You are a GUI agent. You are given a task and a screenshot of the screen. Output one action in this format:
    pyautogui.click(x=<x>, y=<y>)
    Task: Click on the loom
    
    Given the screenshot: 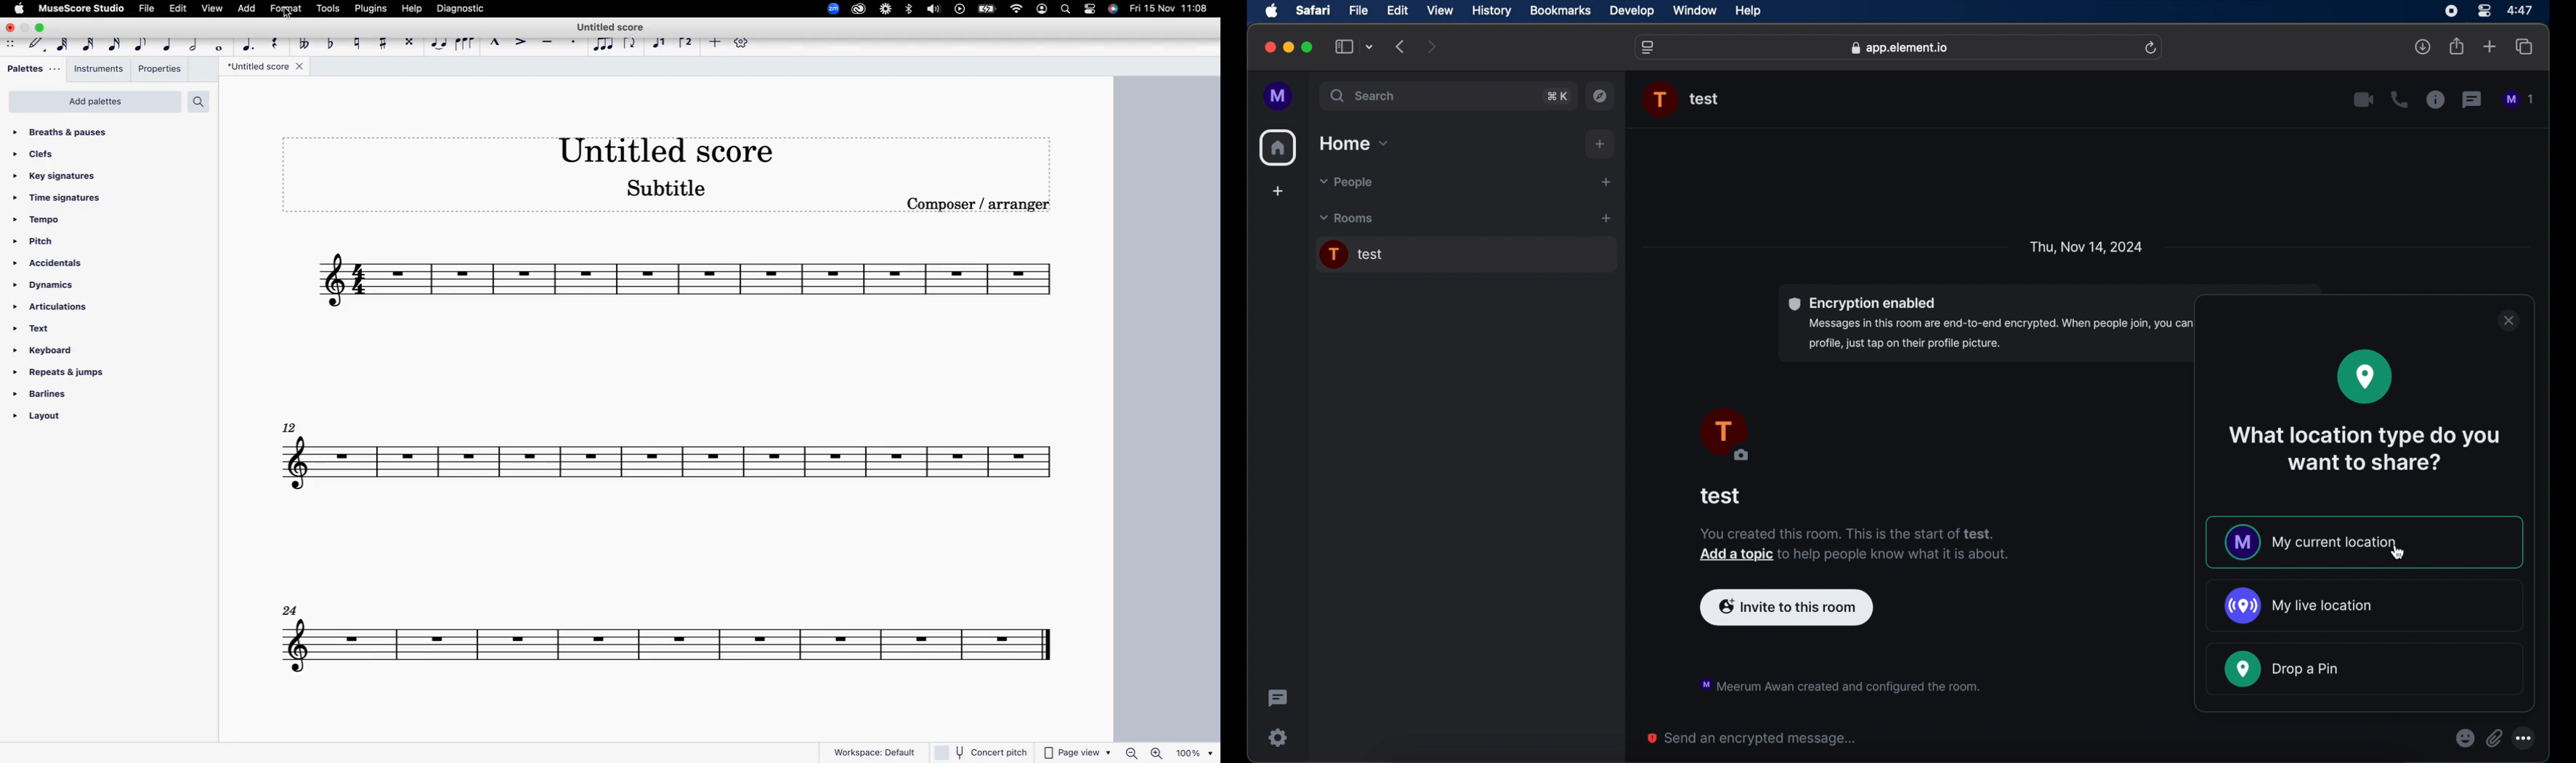 What is the action you would take?
    pyautogui.click(x=885, y=10)
    